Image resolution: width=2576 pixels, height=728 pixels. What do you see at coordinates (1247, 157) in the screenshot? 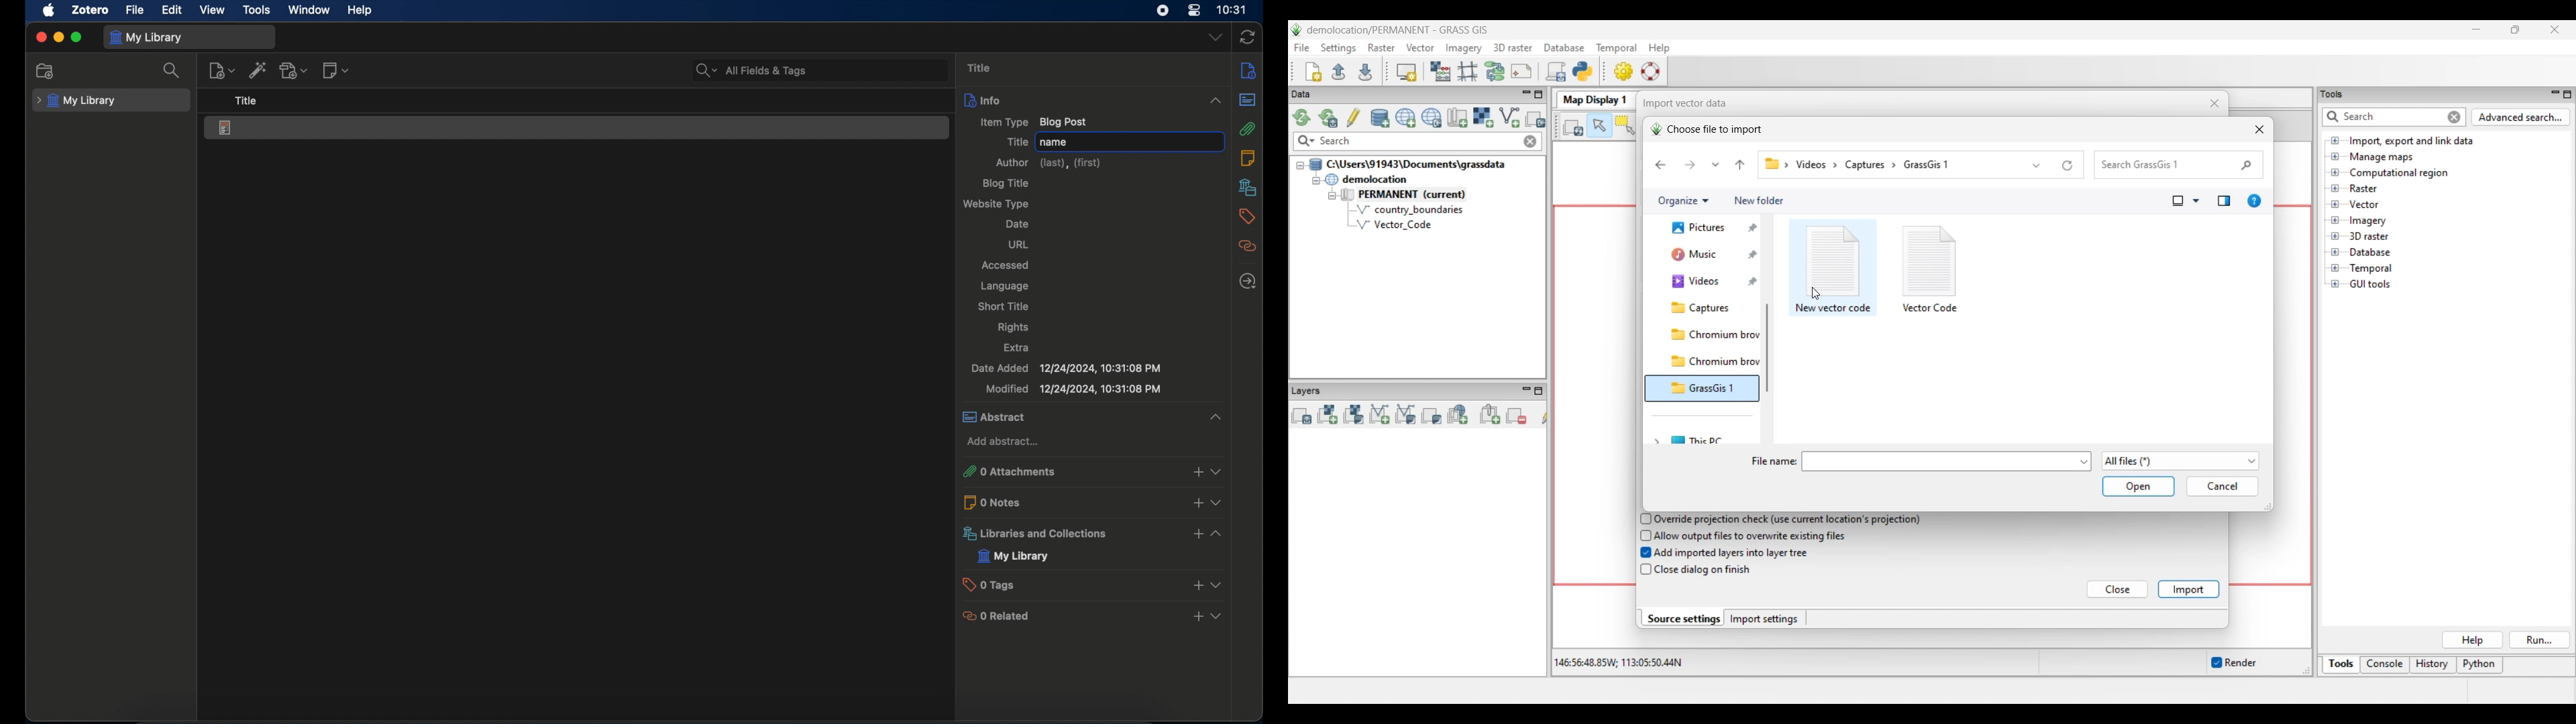
I see `notes` at bounding box center [1247, 157].